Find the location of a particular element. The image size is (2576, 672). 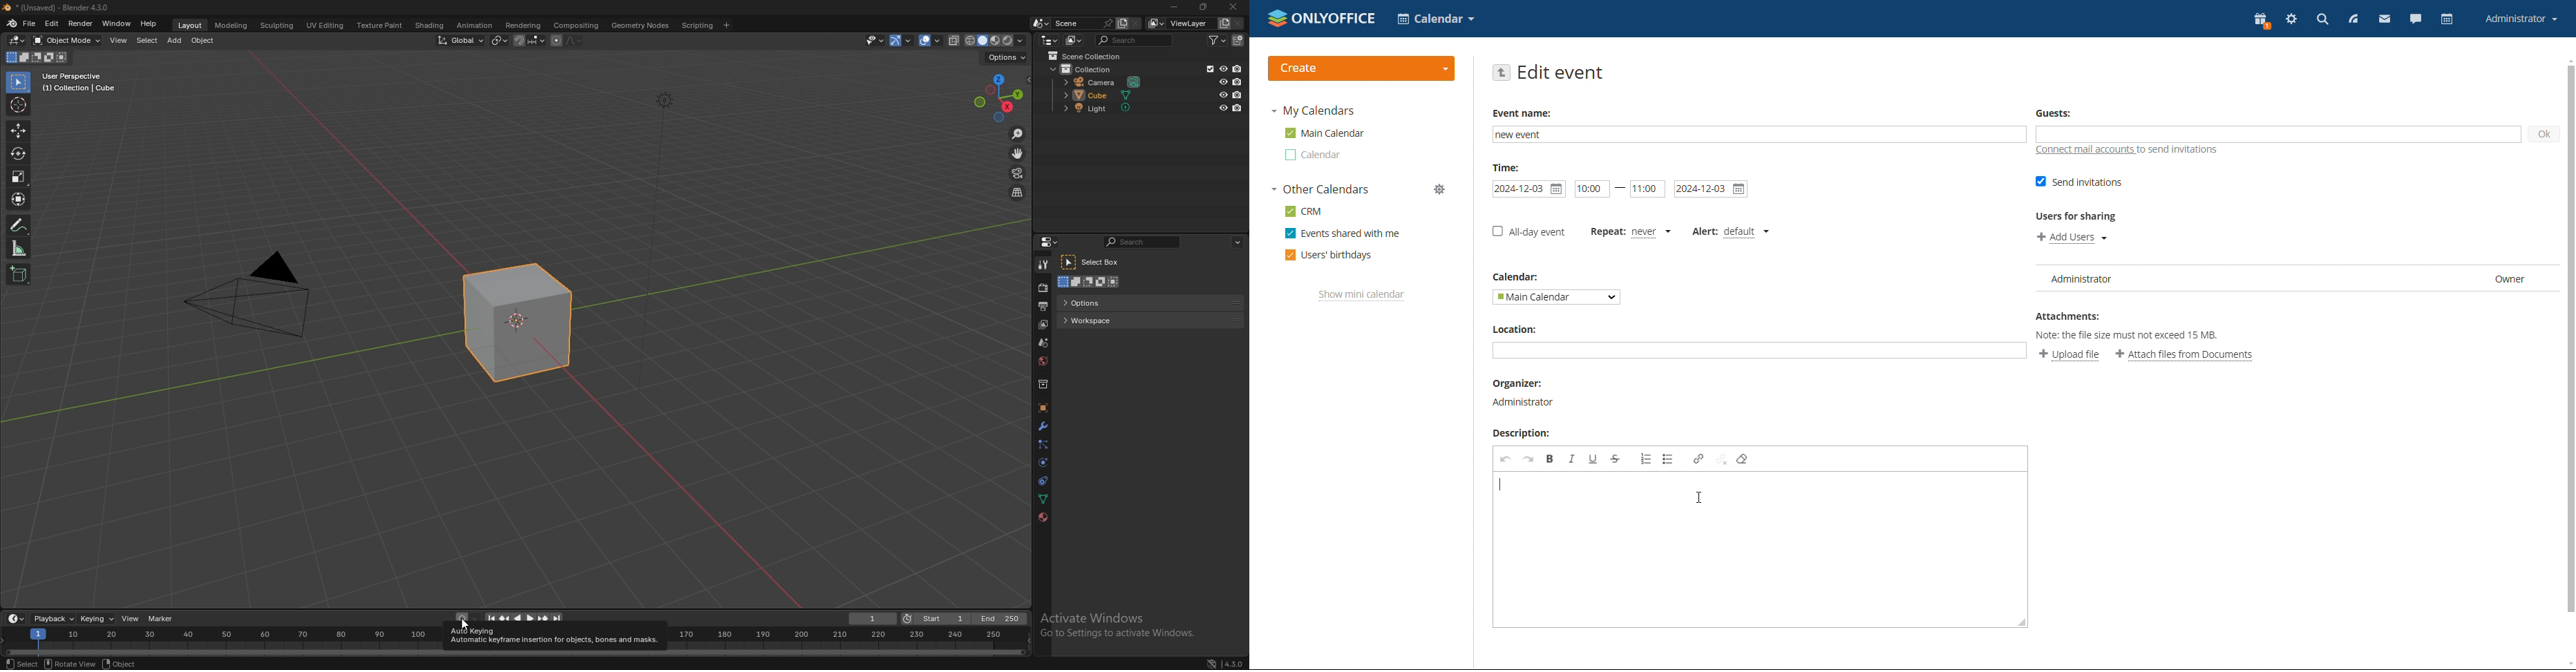

user list is located at coordinates (2293, 278).